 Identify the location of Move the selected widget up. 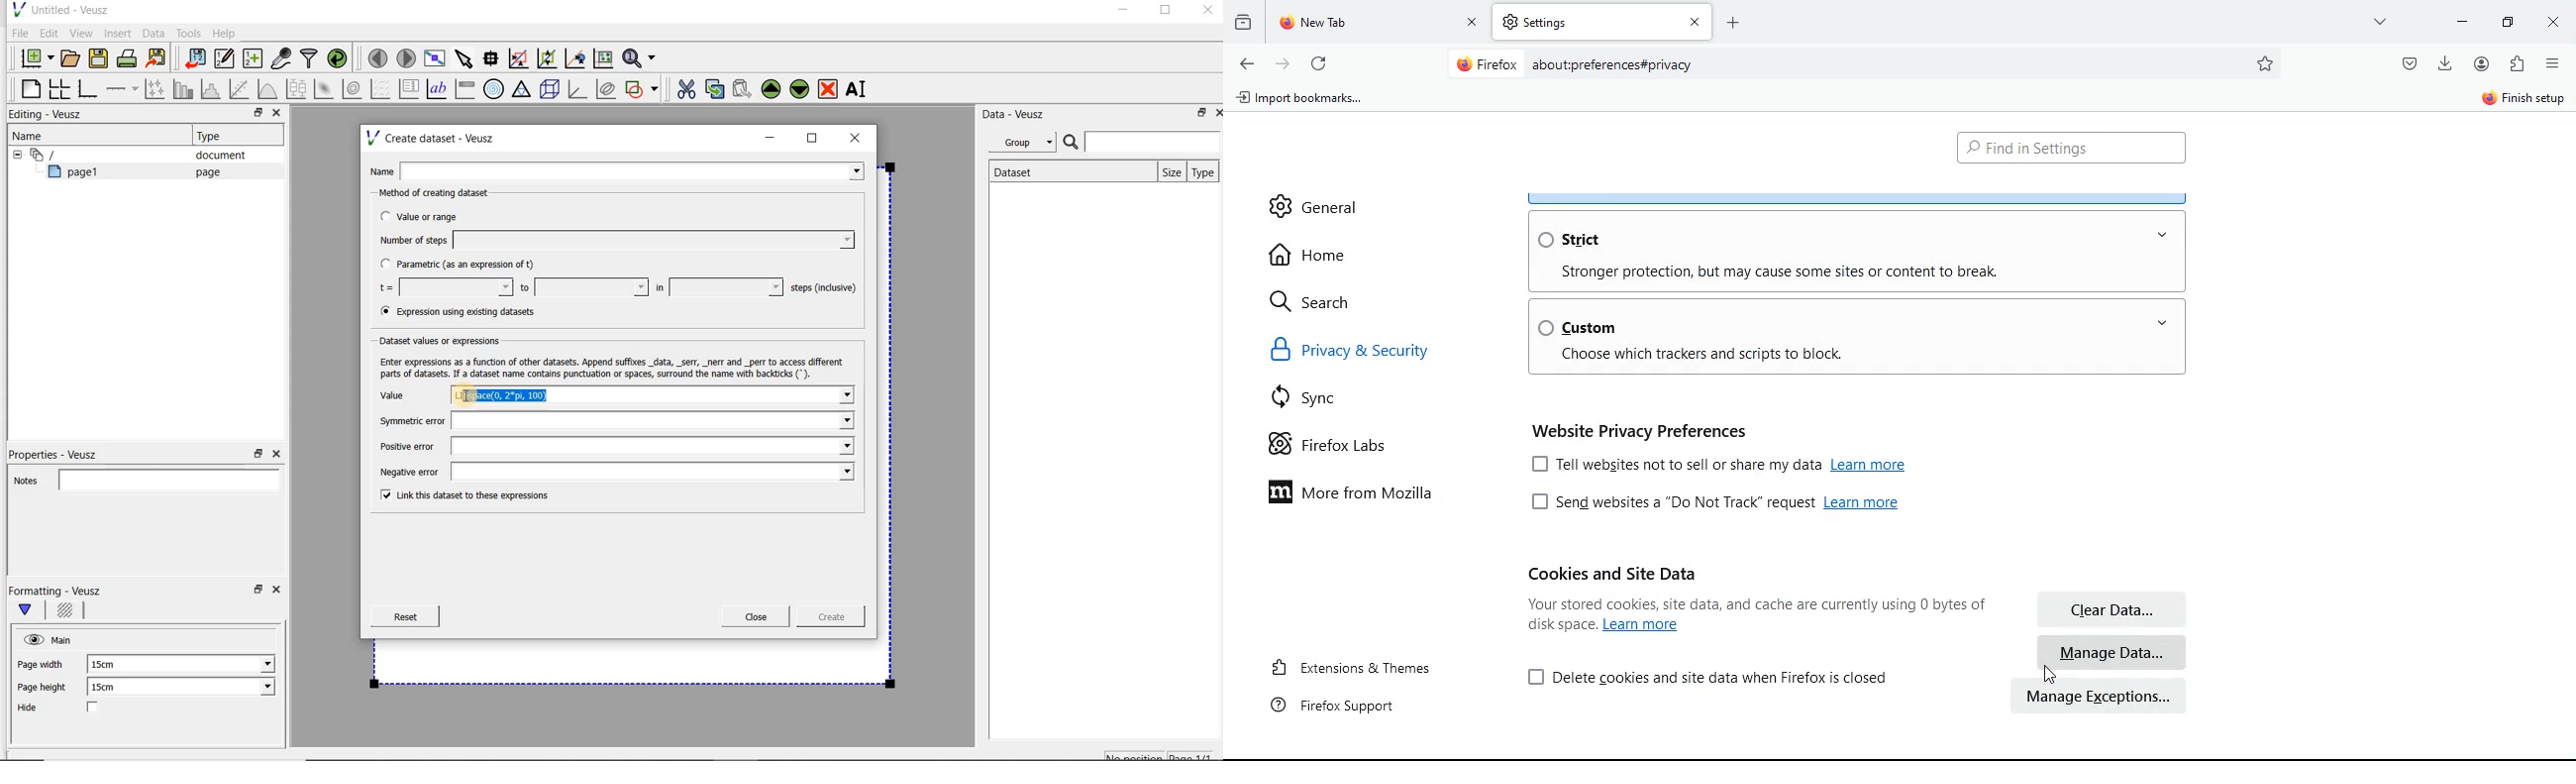
(772, 89).